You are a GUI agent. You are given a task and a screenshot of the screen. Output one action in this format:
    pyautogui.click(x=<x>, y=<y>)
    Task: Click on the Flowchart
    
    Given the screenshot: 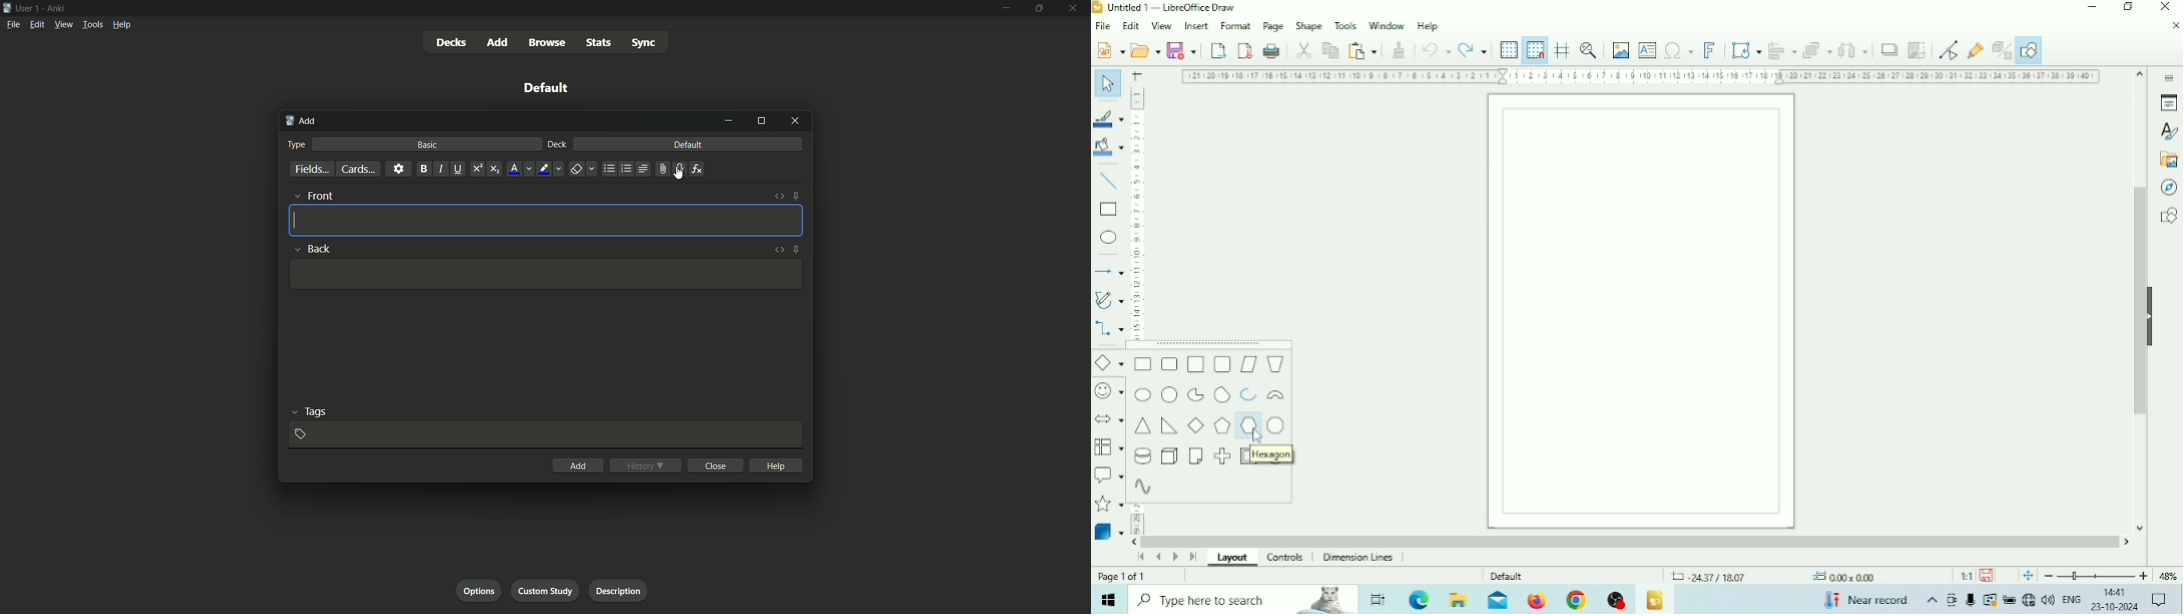 What is the action you would take?
    pyautogui.click(x=1109, y=447)
    